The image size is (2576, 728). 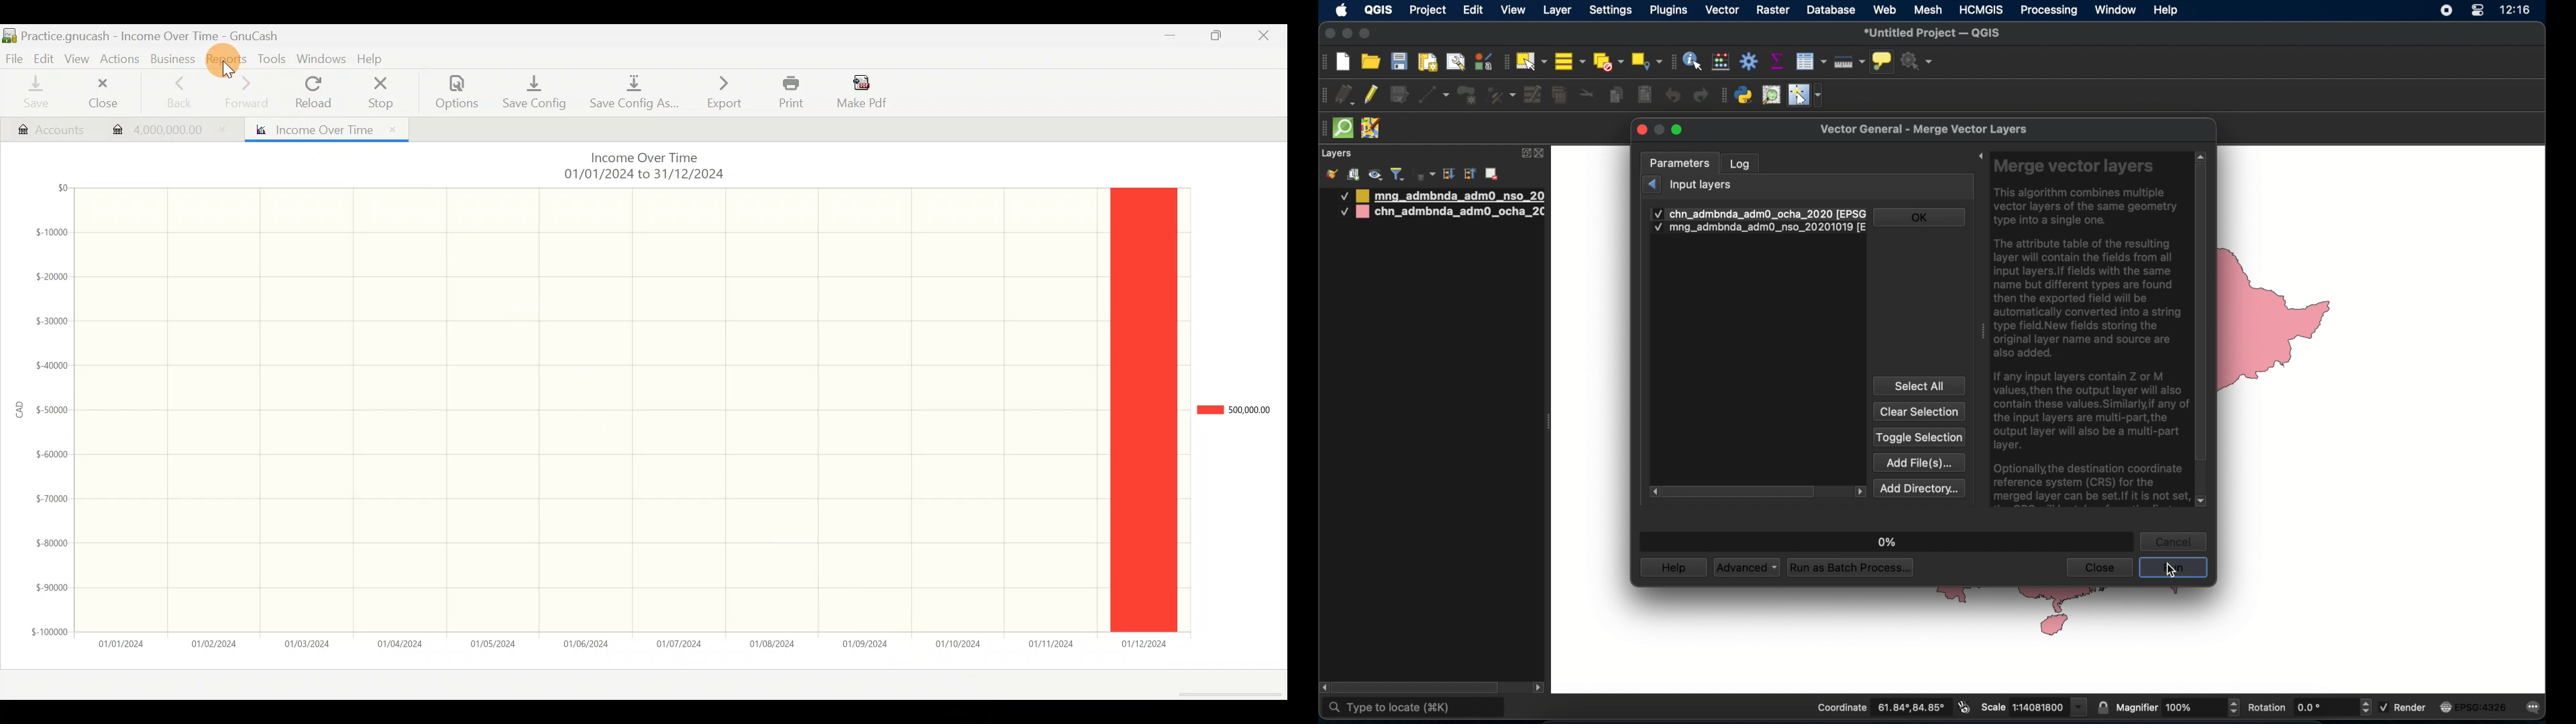 I want to click on layers, so click(x=1336, y=154).